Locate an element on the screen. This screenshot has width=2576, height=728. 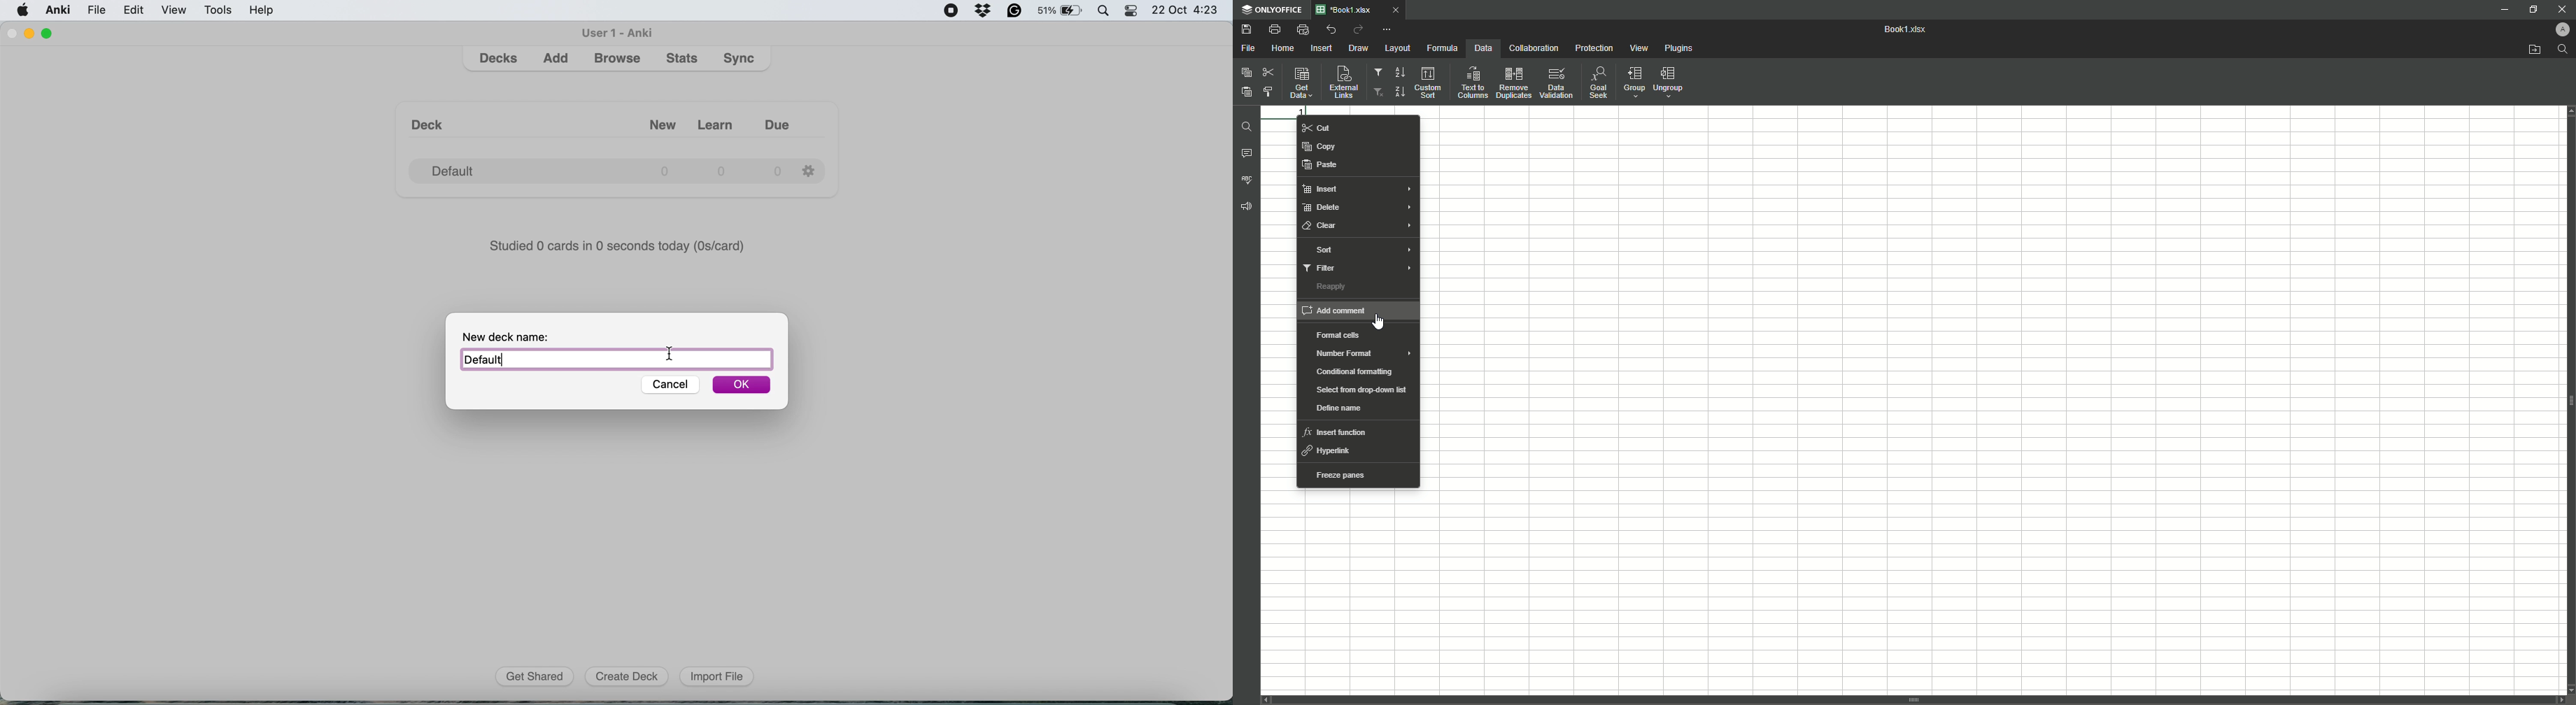
Sort Up is located at coordinates (1399, 92).